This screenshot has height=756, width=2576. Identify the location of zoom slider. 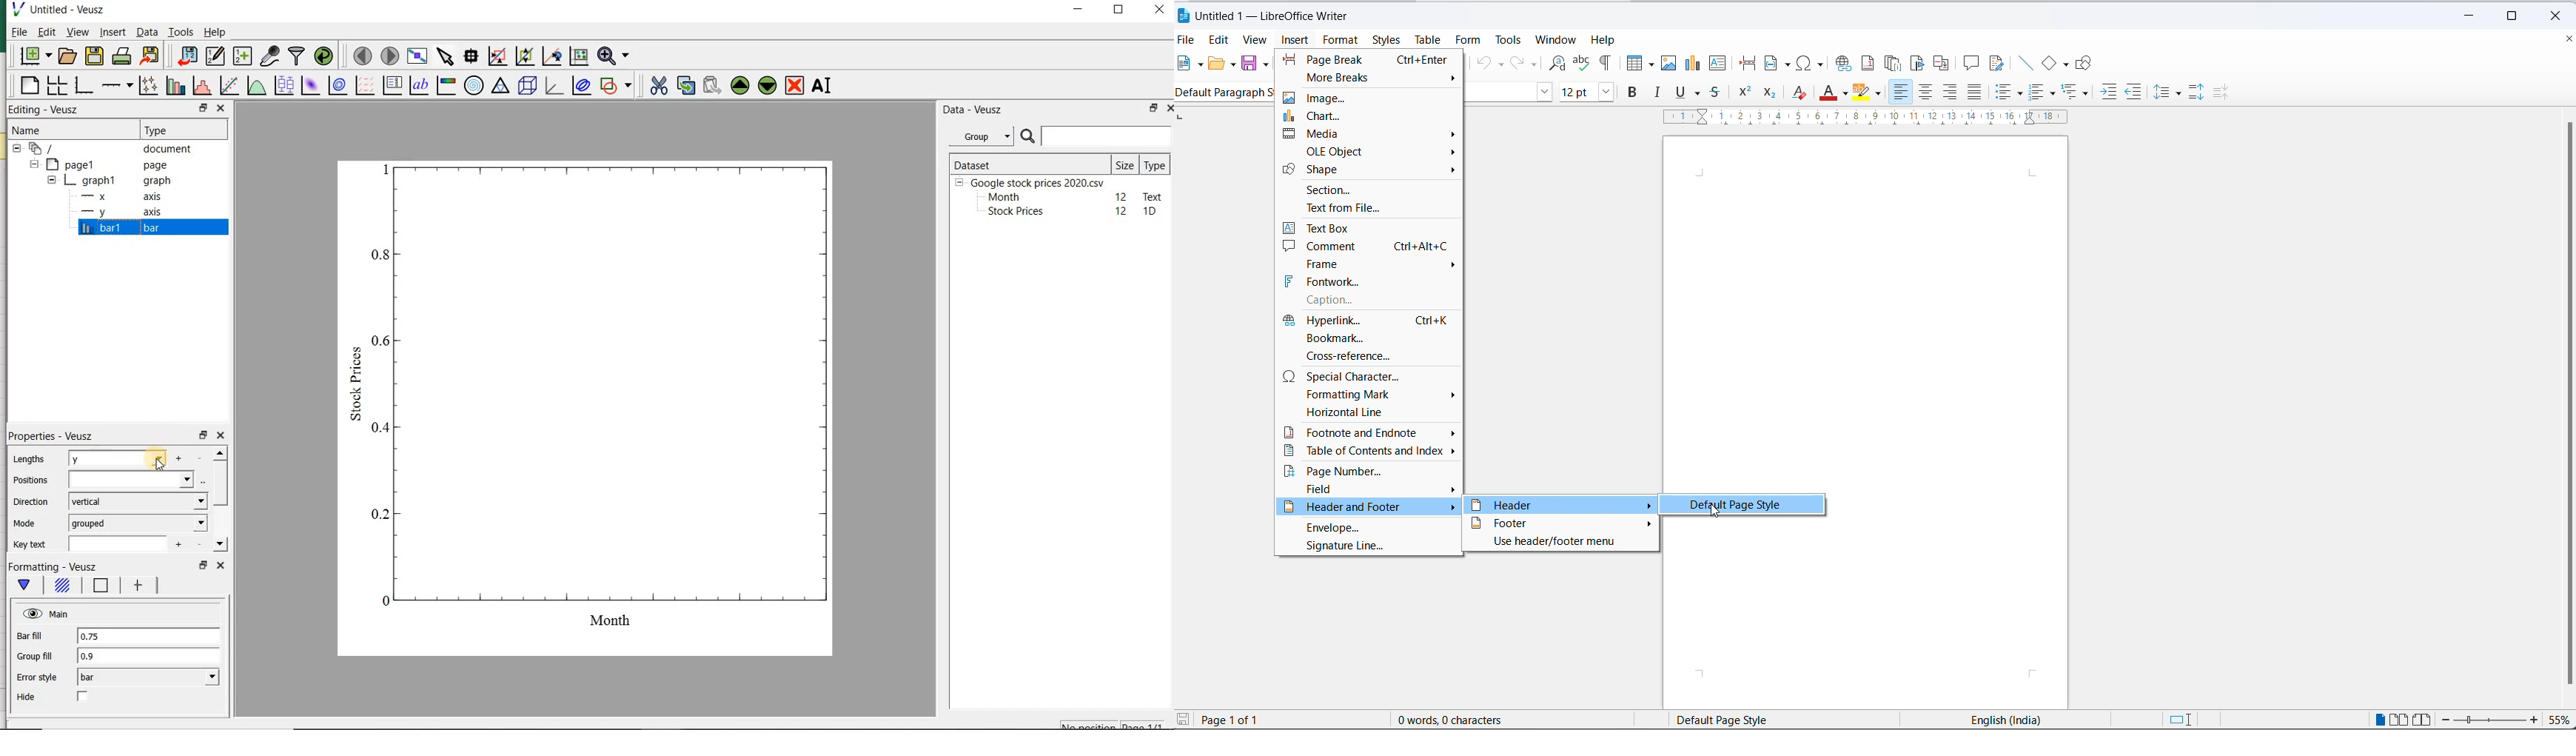
(2492, 721).